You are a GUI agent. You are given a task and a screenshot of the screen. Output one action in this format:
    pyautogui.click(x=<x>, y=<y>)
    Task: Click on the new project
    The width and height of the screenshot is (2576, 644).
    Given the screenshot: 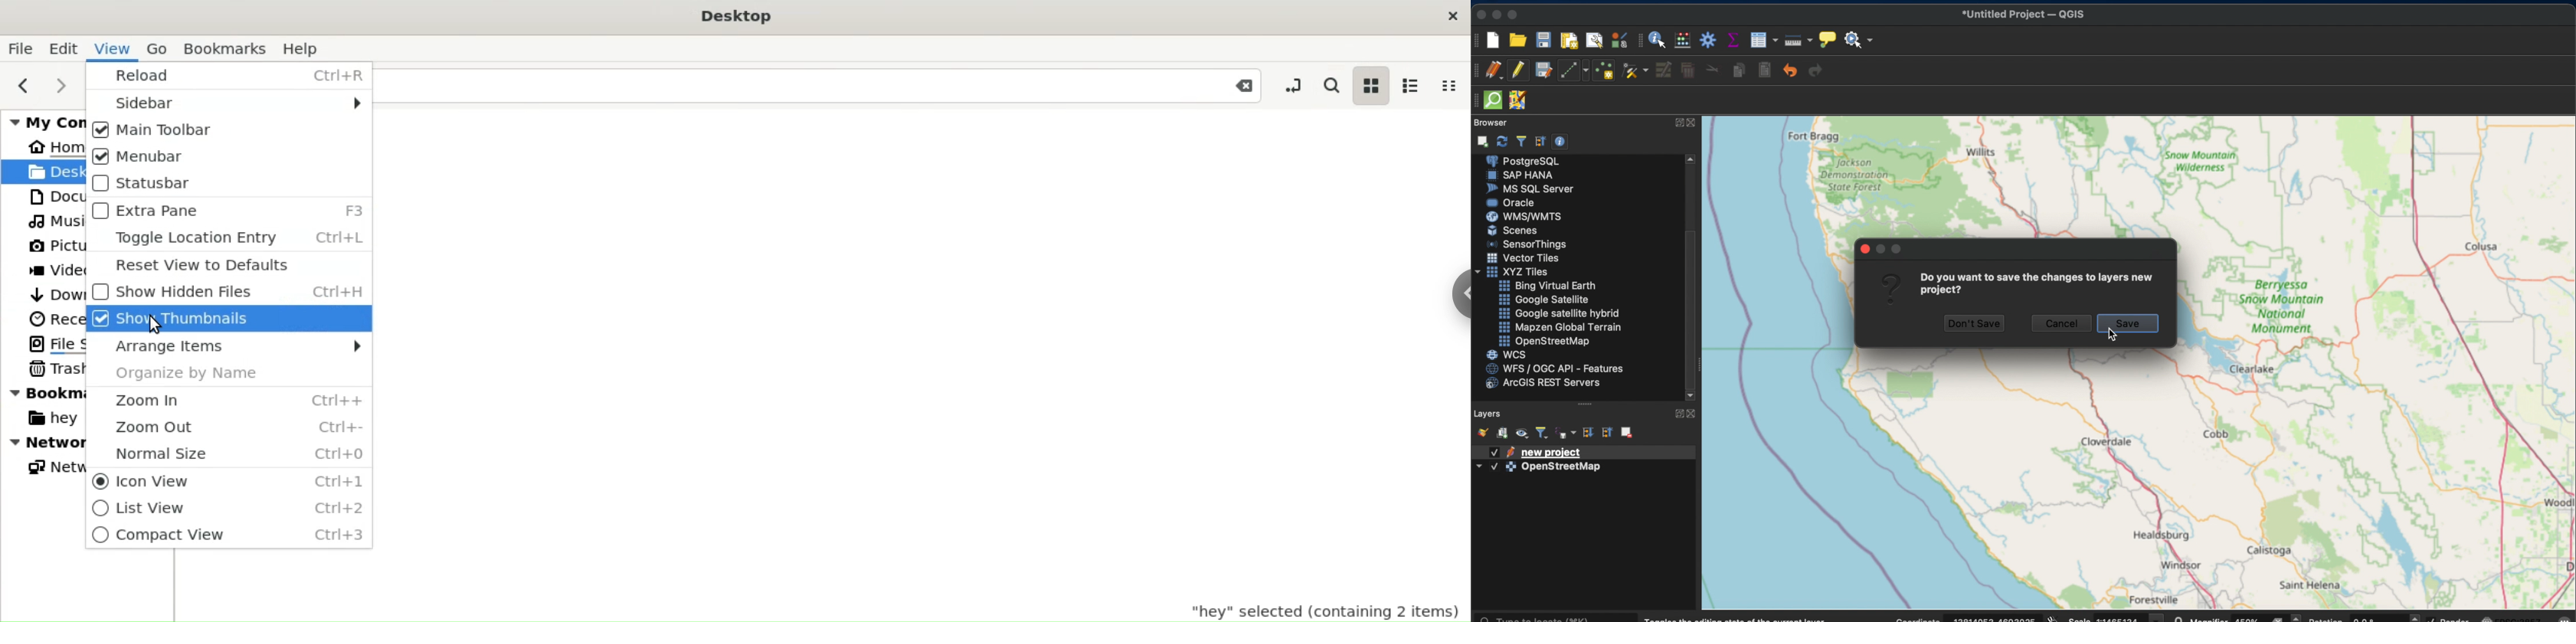 What is the action you would take?
    pyautogui.click(x=1496, y=41)
    